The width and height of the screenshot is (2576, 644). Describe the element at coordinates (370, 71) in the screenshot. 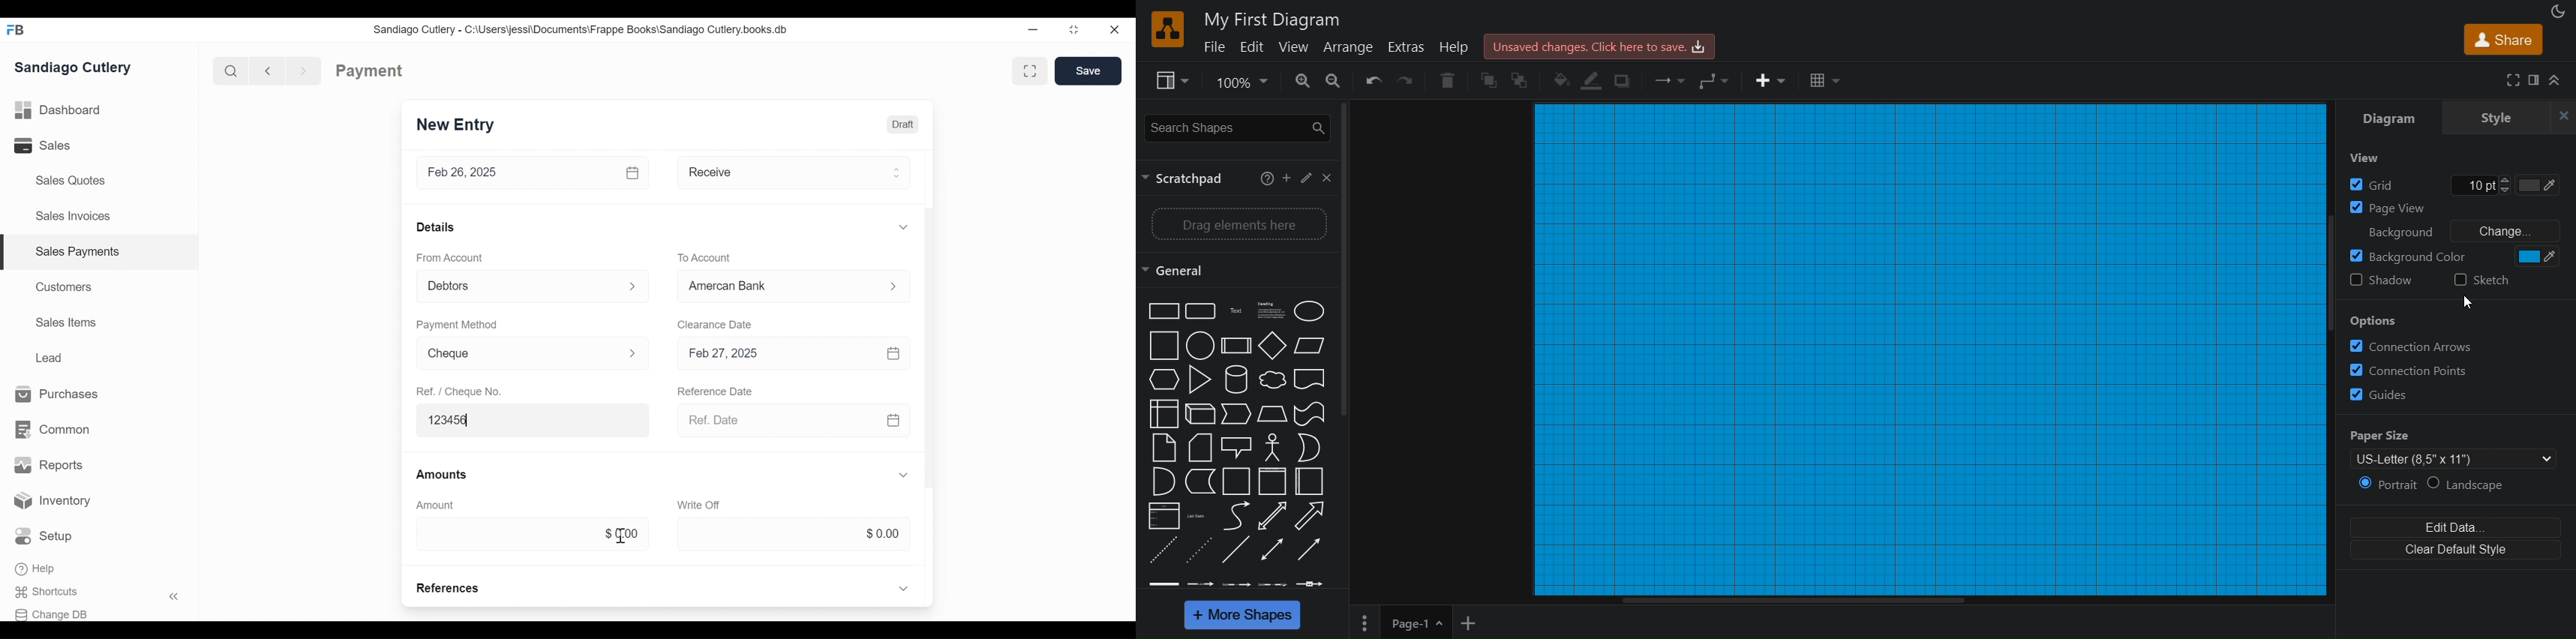

I see `Payment` at that location.